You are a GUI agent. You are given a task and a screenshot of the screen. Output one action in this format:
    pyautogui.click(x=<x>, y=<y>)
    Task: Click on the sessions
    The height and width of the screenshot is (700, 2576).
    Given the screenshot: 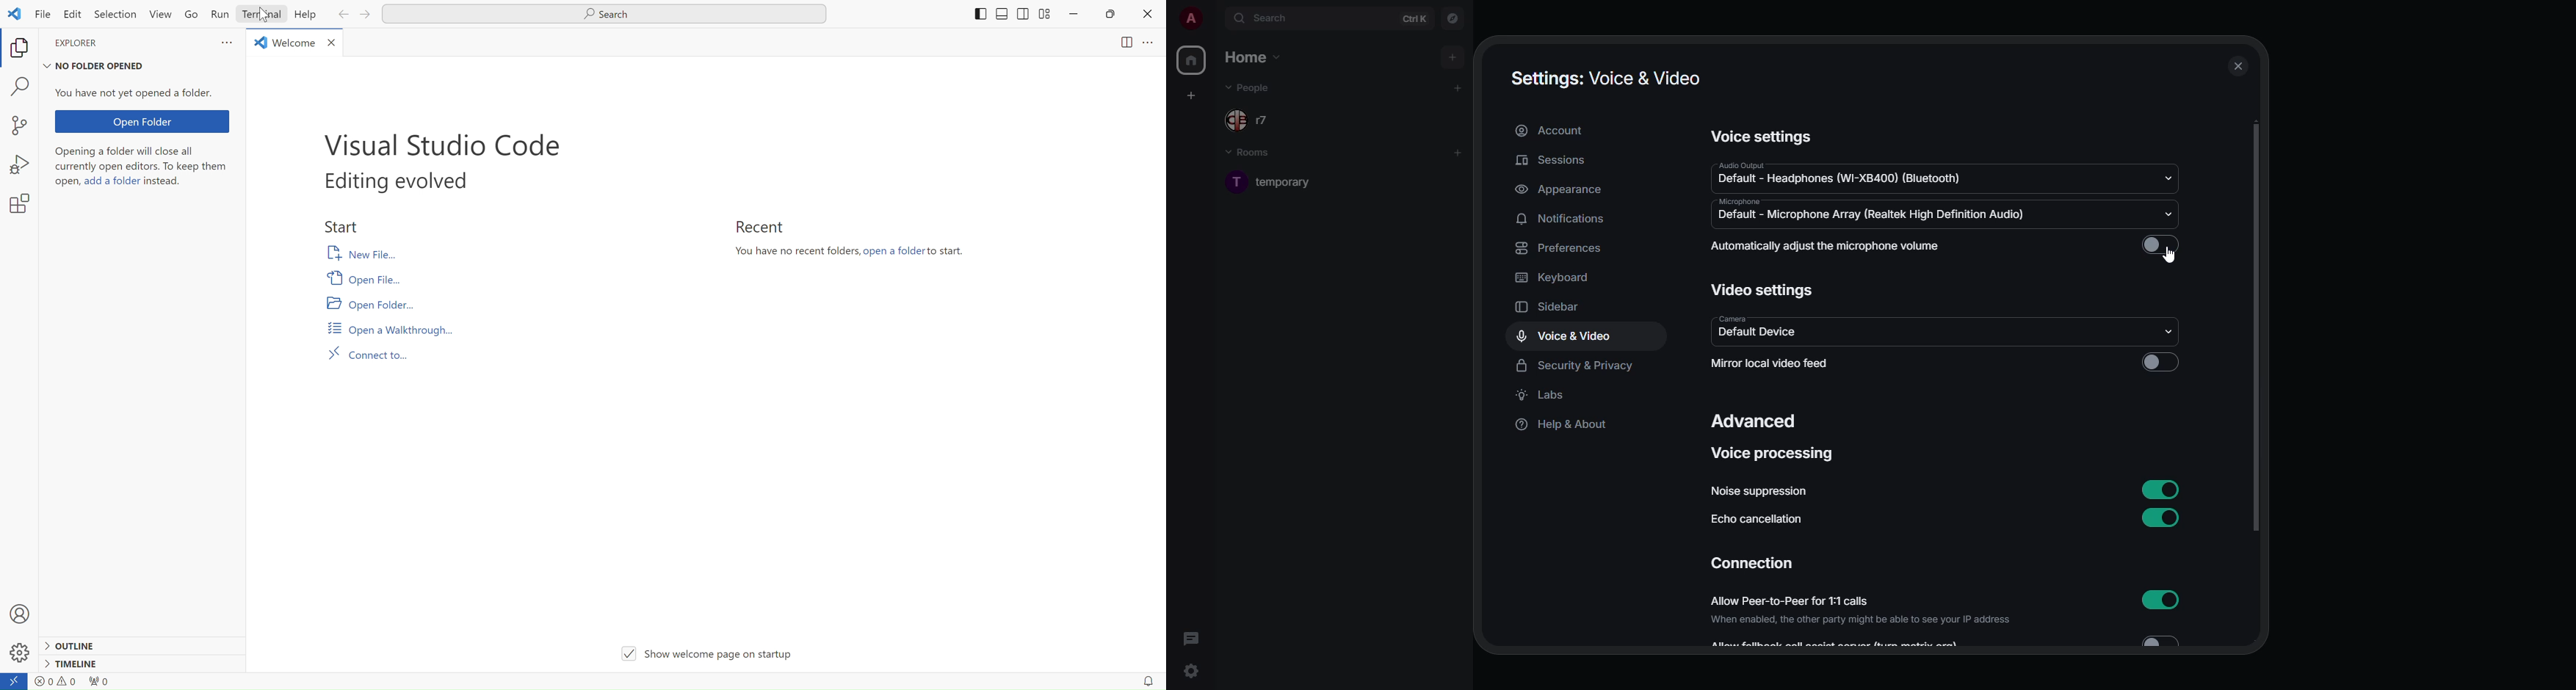 What is the action you would take?
    pyautogui.click(x=1555, y=159)
    